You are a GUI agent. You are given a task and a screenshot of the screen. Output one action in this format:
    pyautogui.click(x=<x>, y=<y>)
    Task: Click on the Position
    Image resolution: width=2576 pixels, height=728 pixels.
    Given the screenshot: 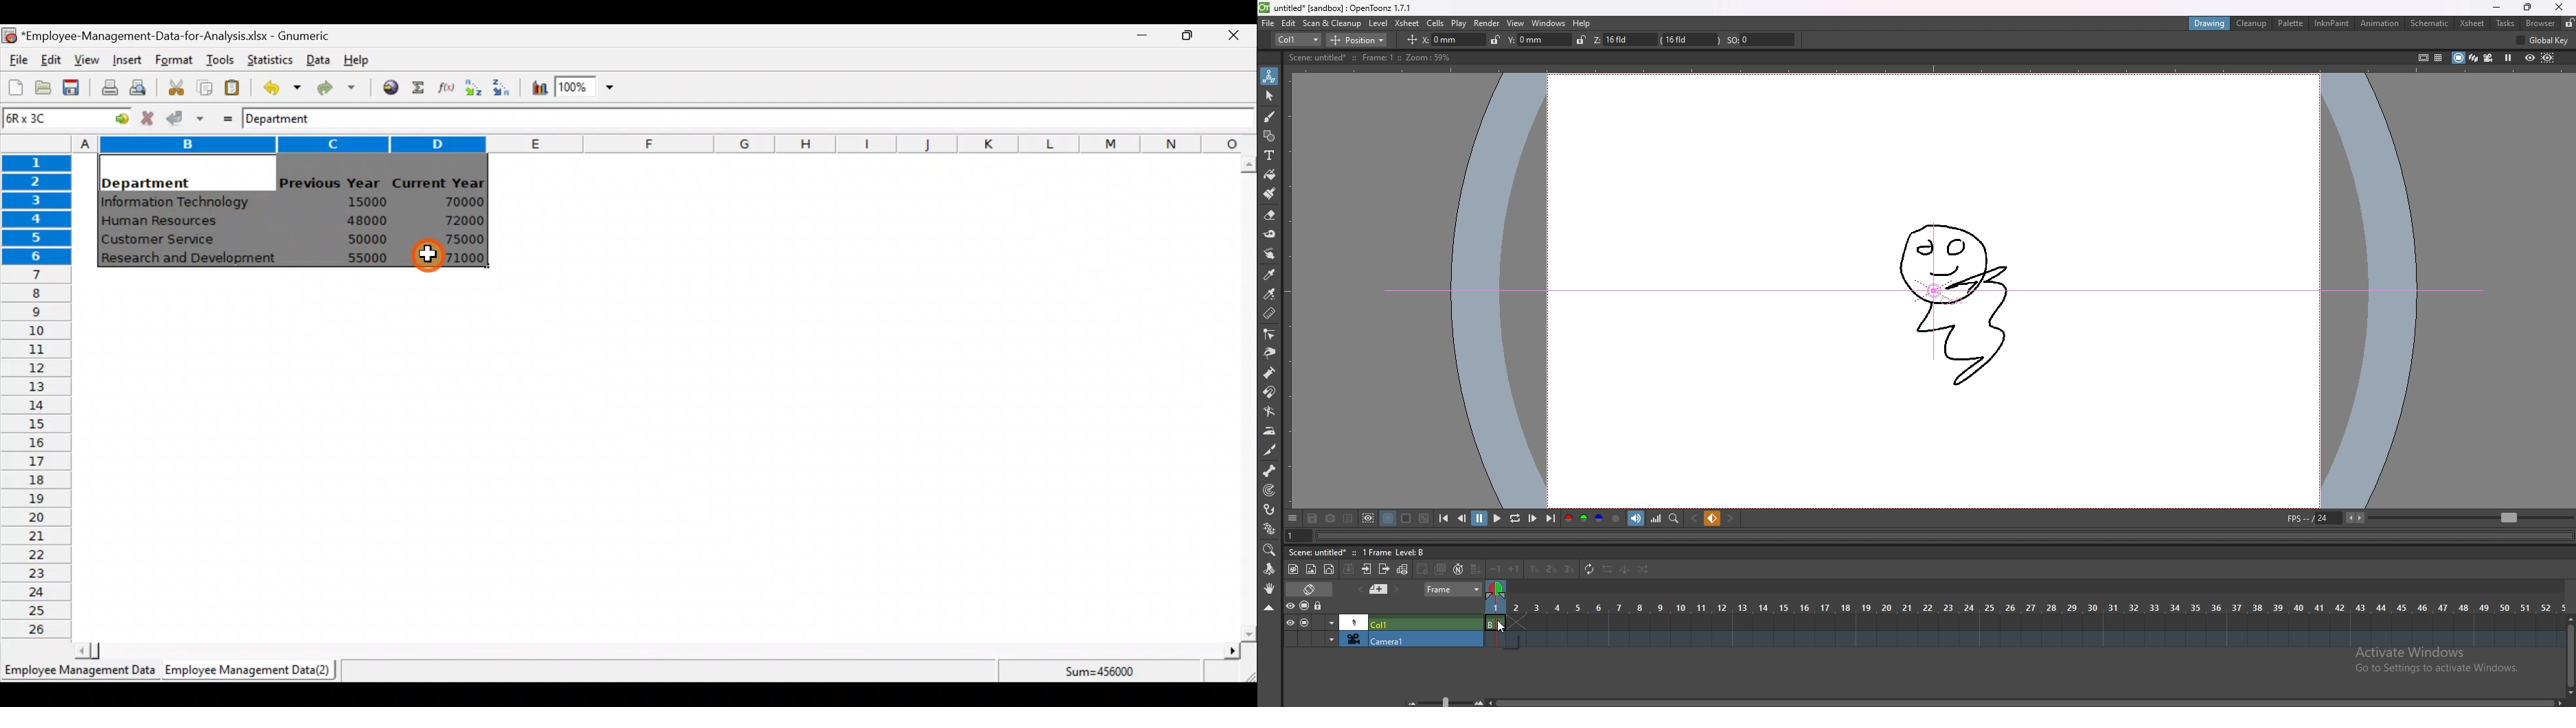 What is the action you would take?
    pyautogui.click(x=1363, y=38)
    